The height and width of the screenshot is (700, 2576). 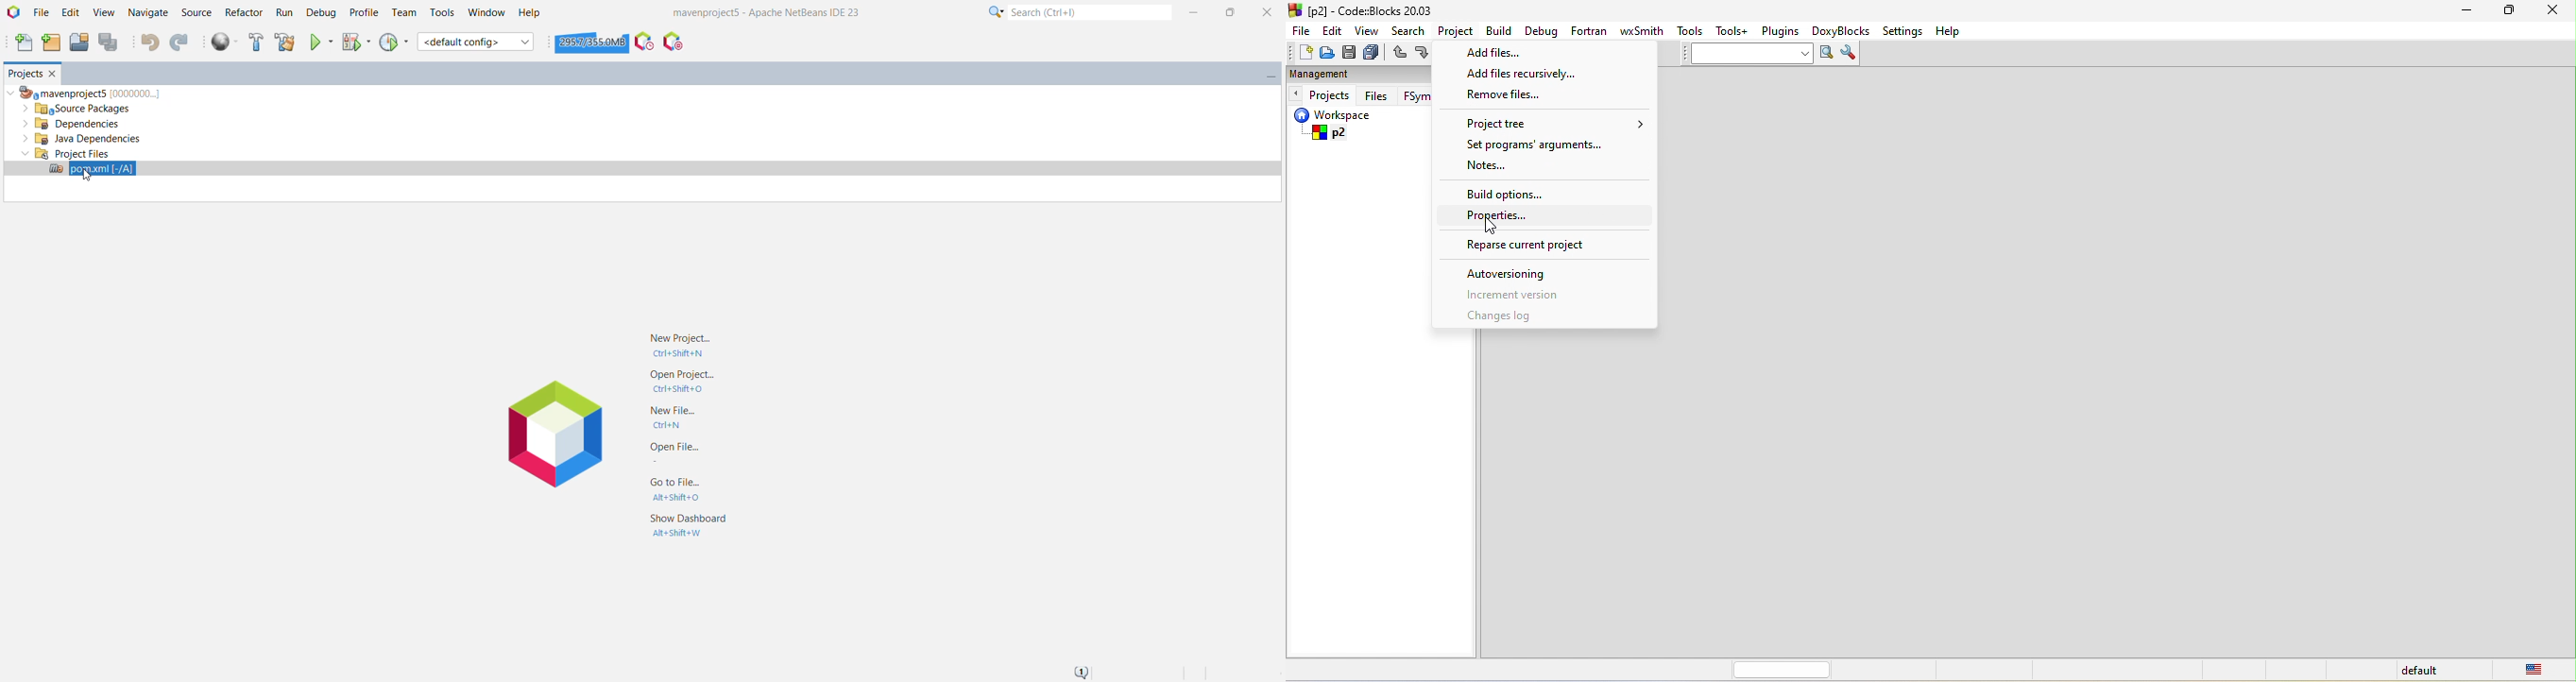 I want to click on changes log, so click(x=1520, y=317).